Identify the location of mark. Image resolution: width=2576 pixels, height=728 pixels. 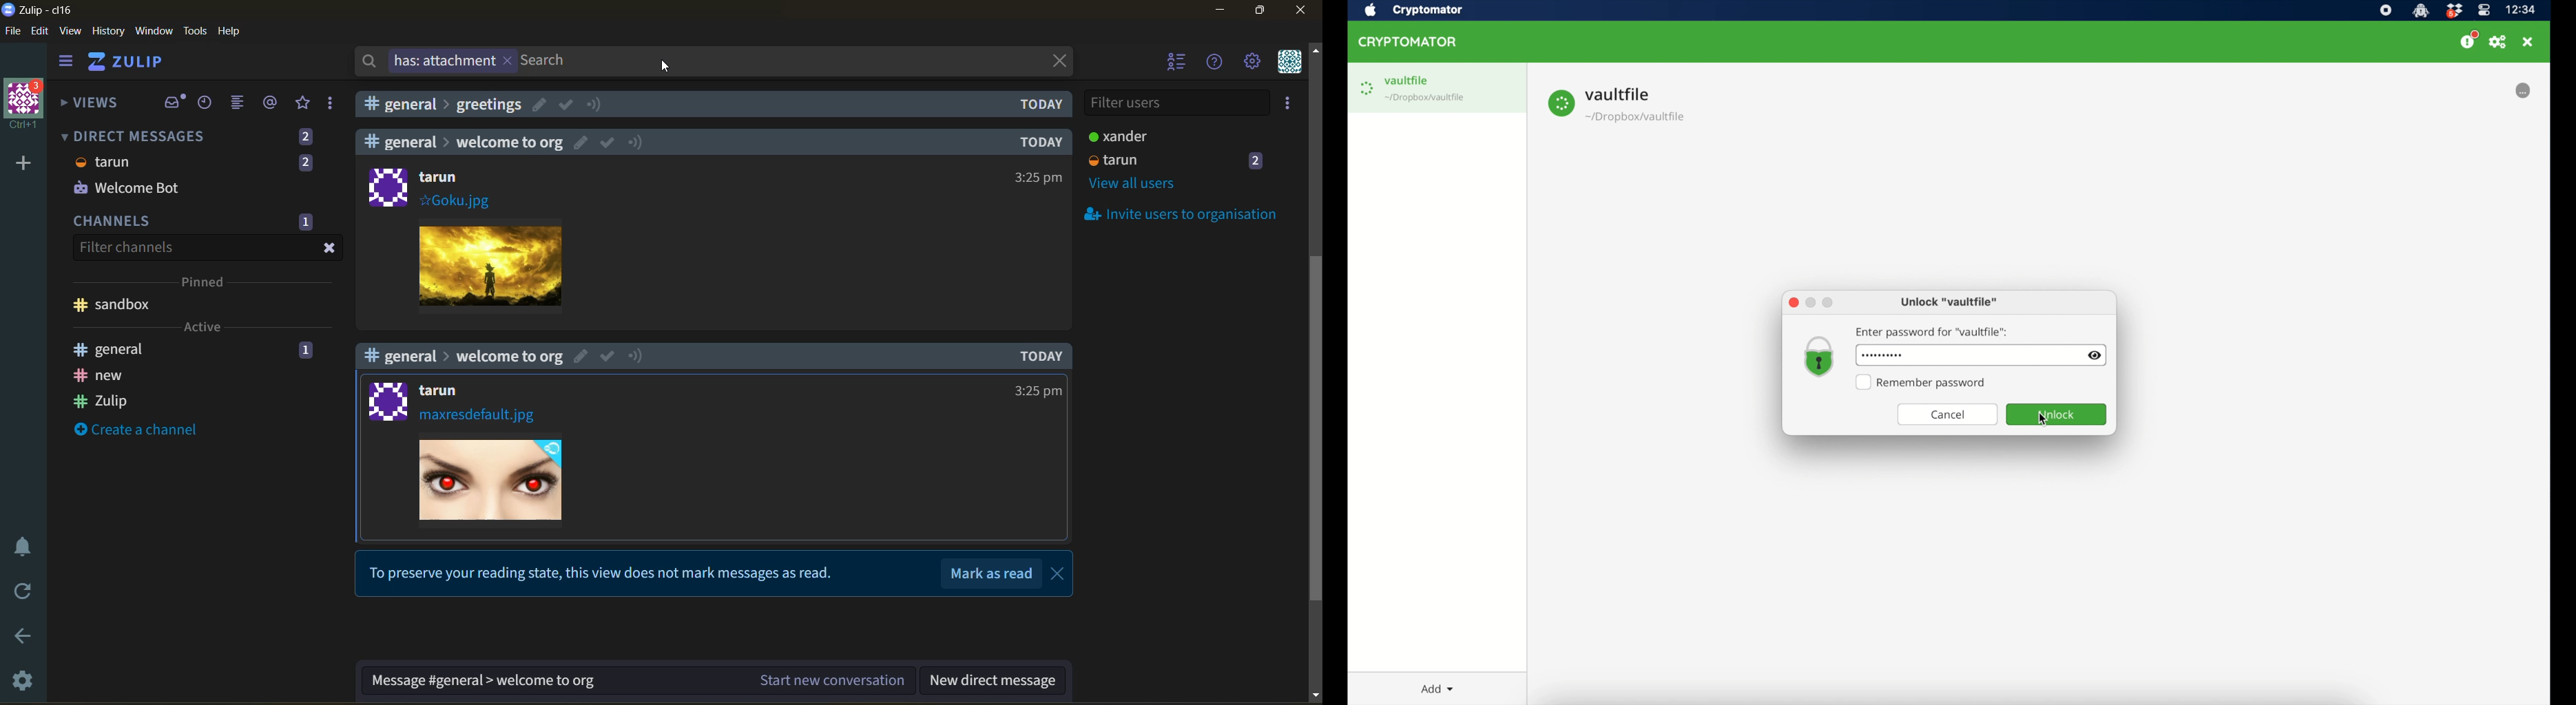
(607, 355).